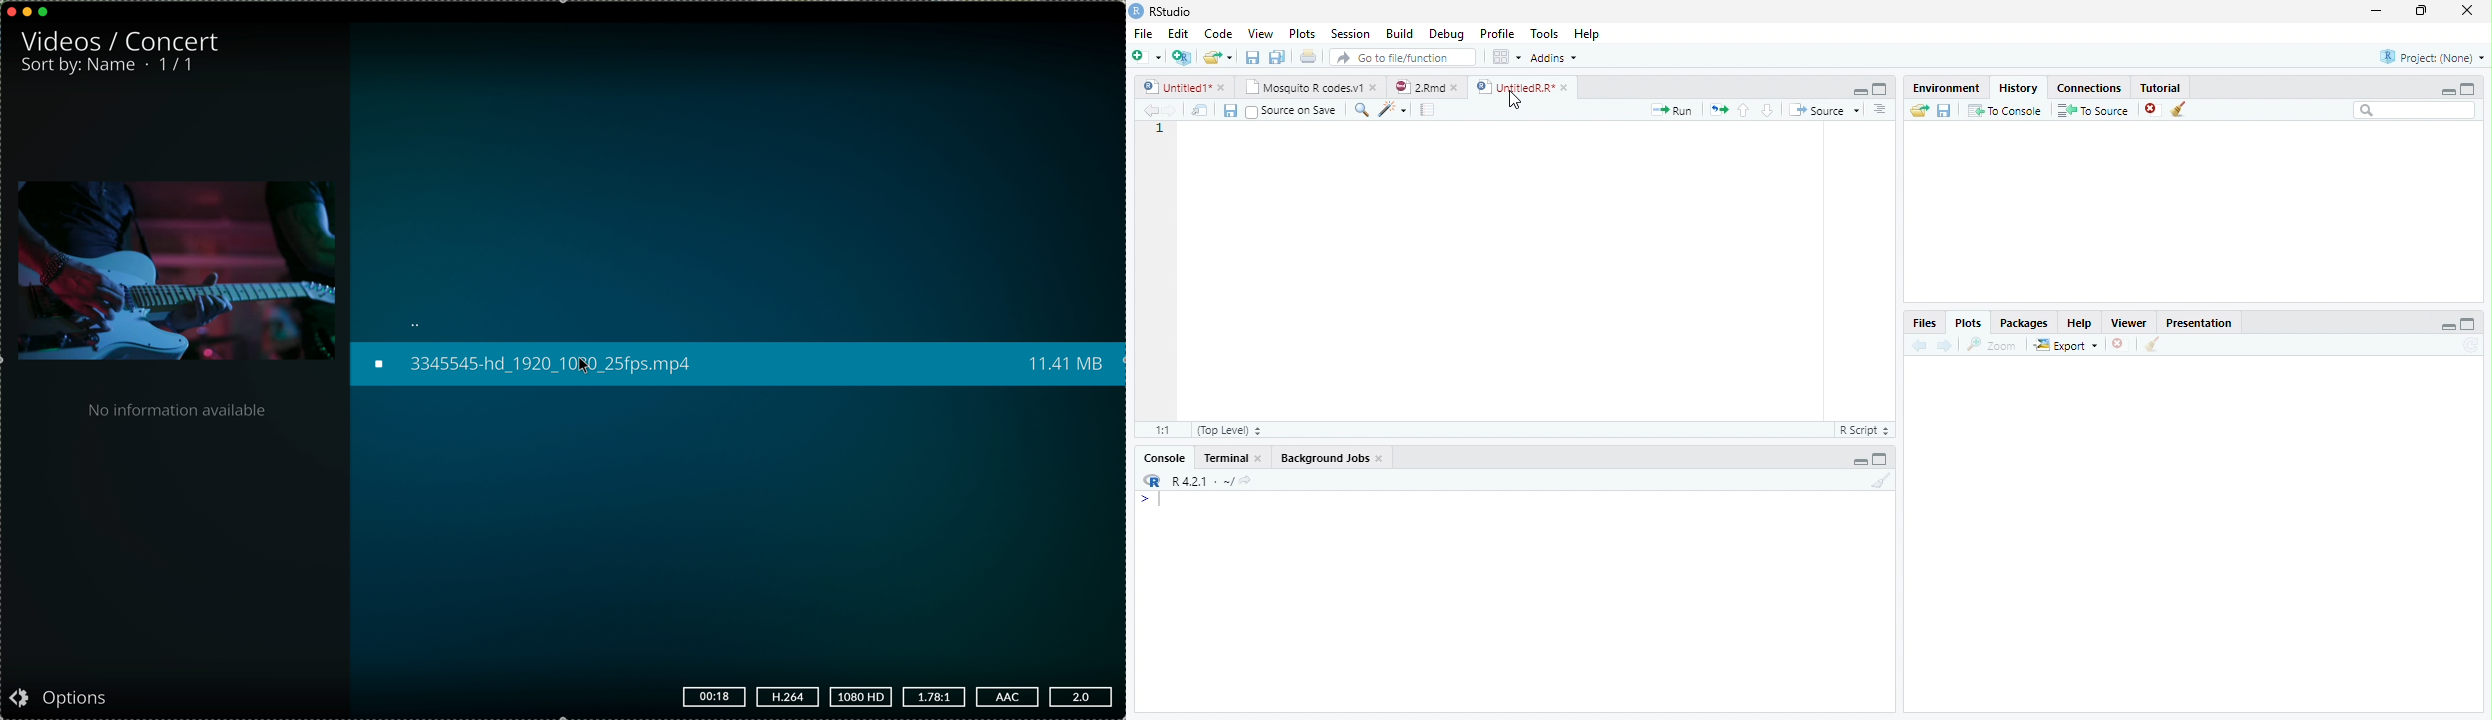  Describe the element at coordinates (178, 409) in the screenshot. I see `no information available` at that location.